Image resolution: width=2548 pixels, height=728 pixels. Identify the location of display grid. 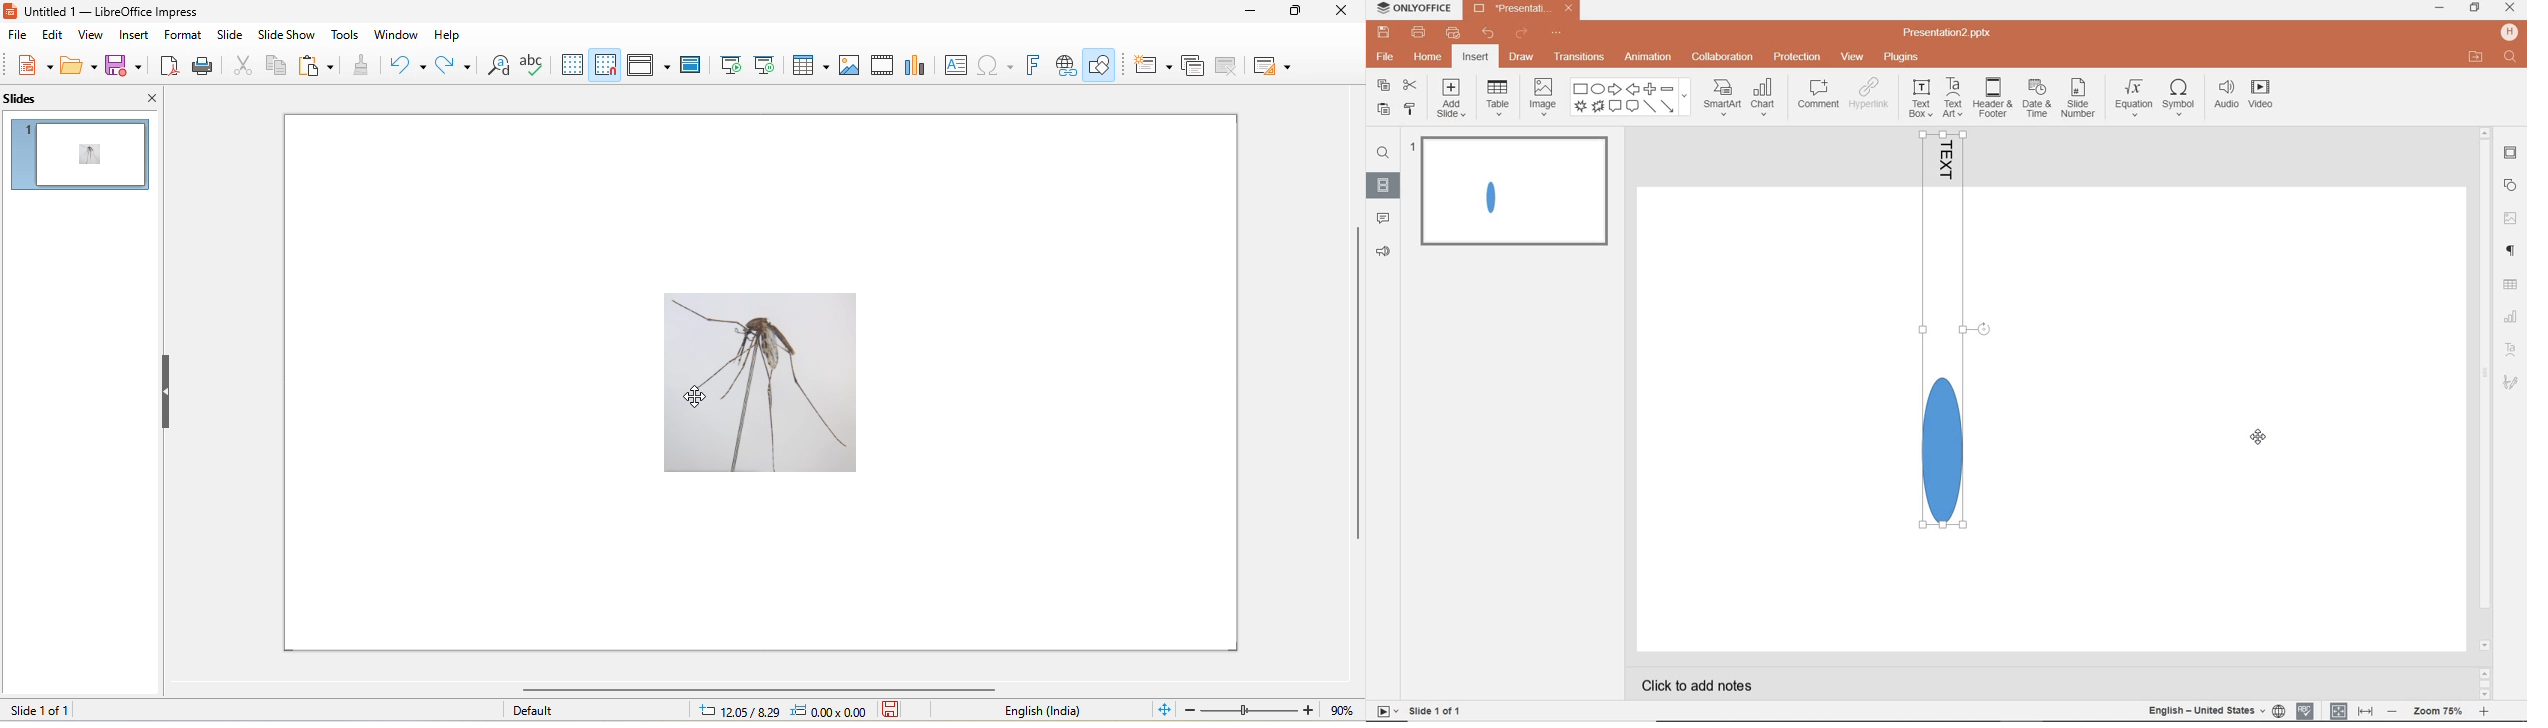
(571, 65).